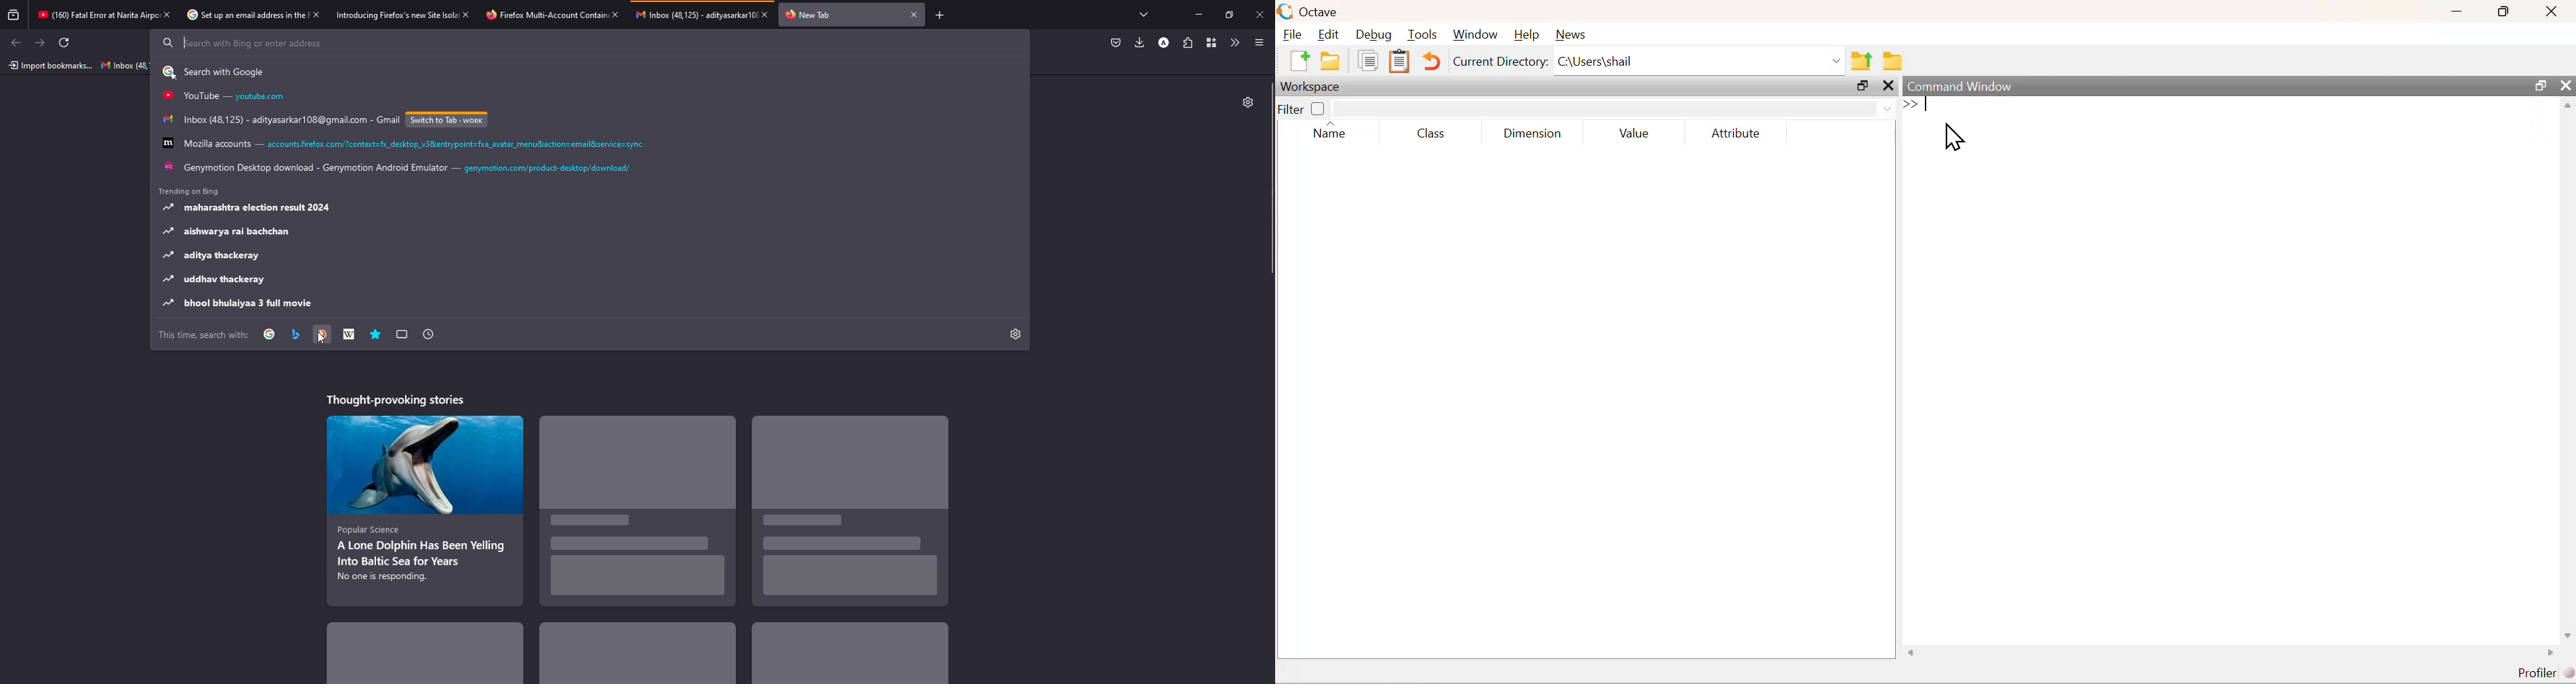 This screenshot has width=2576, height=700. Describe the element at coordinates (1148, 15) in the screenshot. I see `tabs` at that location.